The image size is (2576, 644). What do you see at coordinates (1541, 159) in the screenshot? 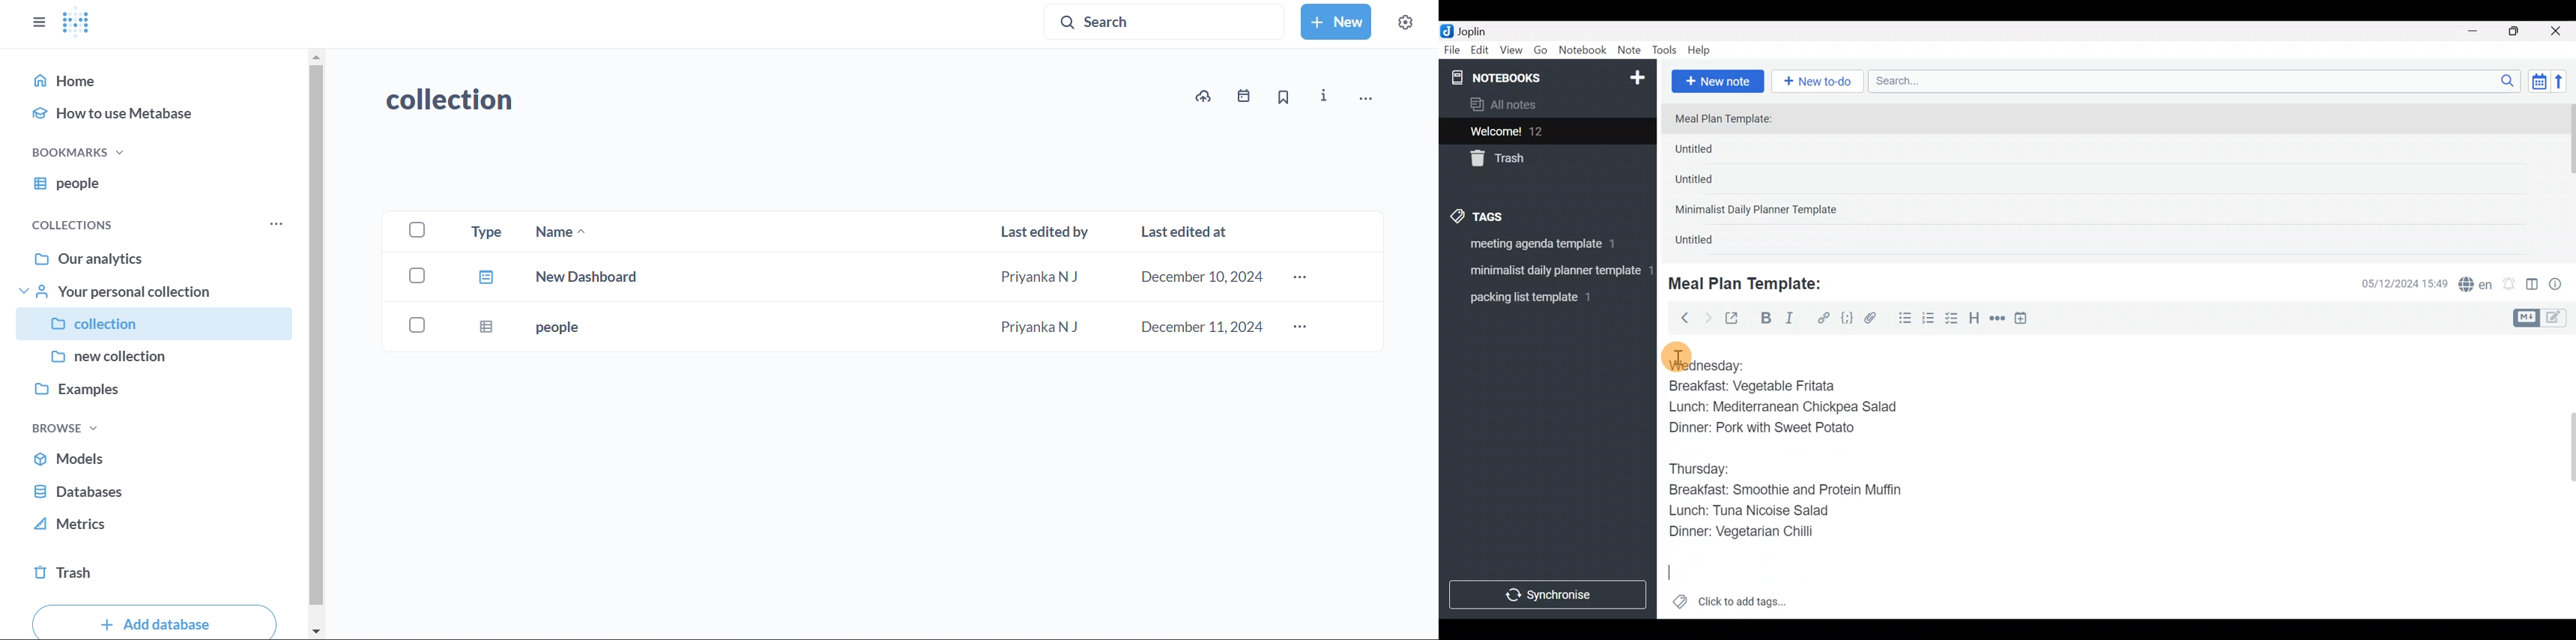
I see `Trash` at bounding box center [1541, 159].